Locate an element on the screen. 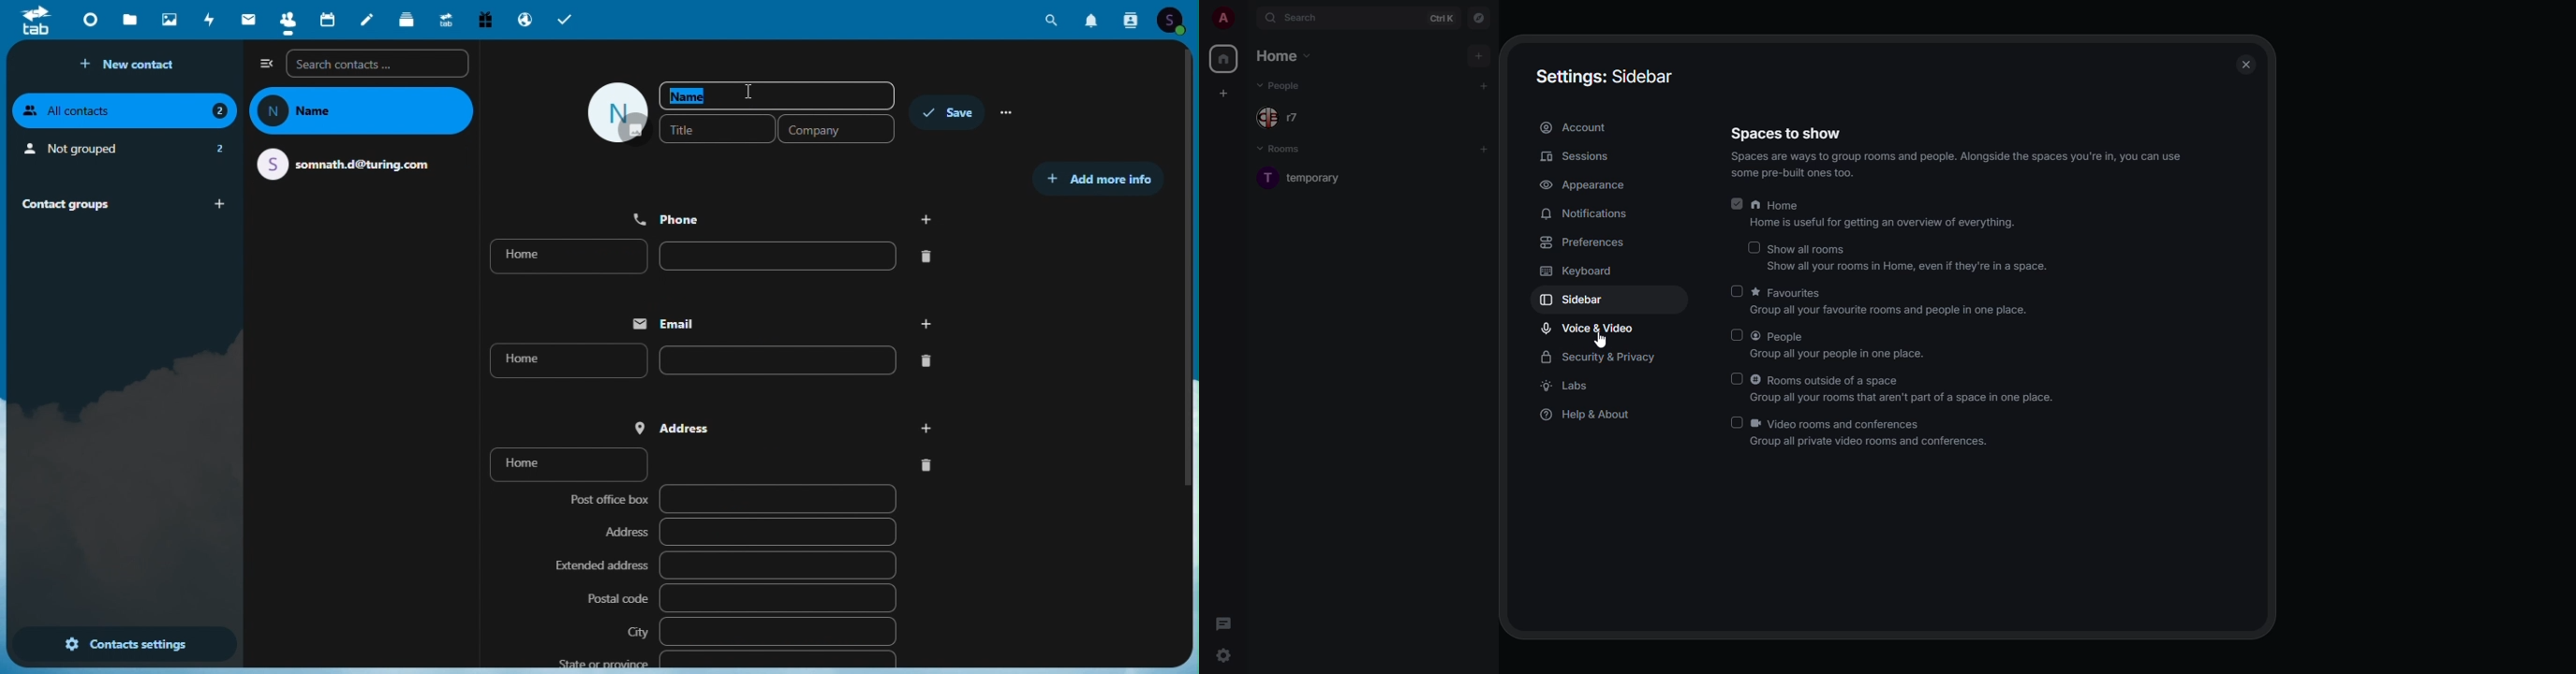 The height and width of the screenshot is (700, 2576). ctrl K is located at coordinates (1444, 19).